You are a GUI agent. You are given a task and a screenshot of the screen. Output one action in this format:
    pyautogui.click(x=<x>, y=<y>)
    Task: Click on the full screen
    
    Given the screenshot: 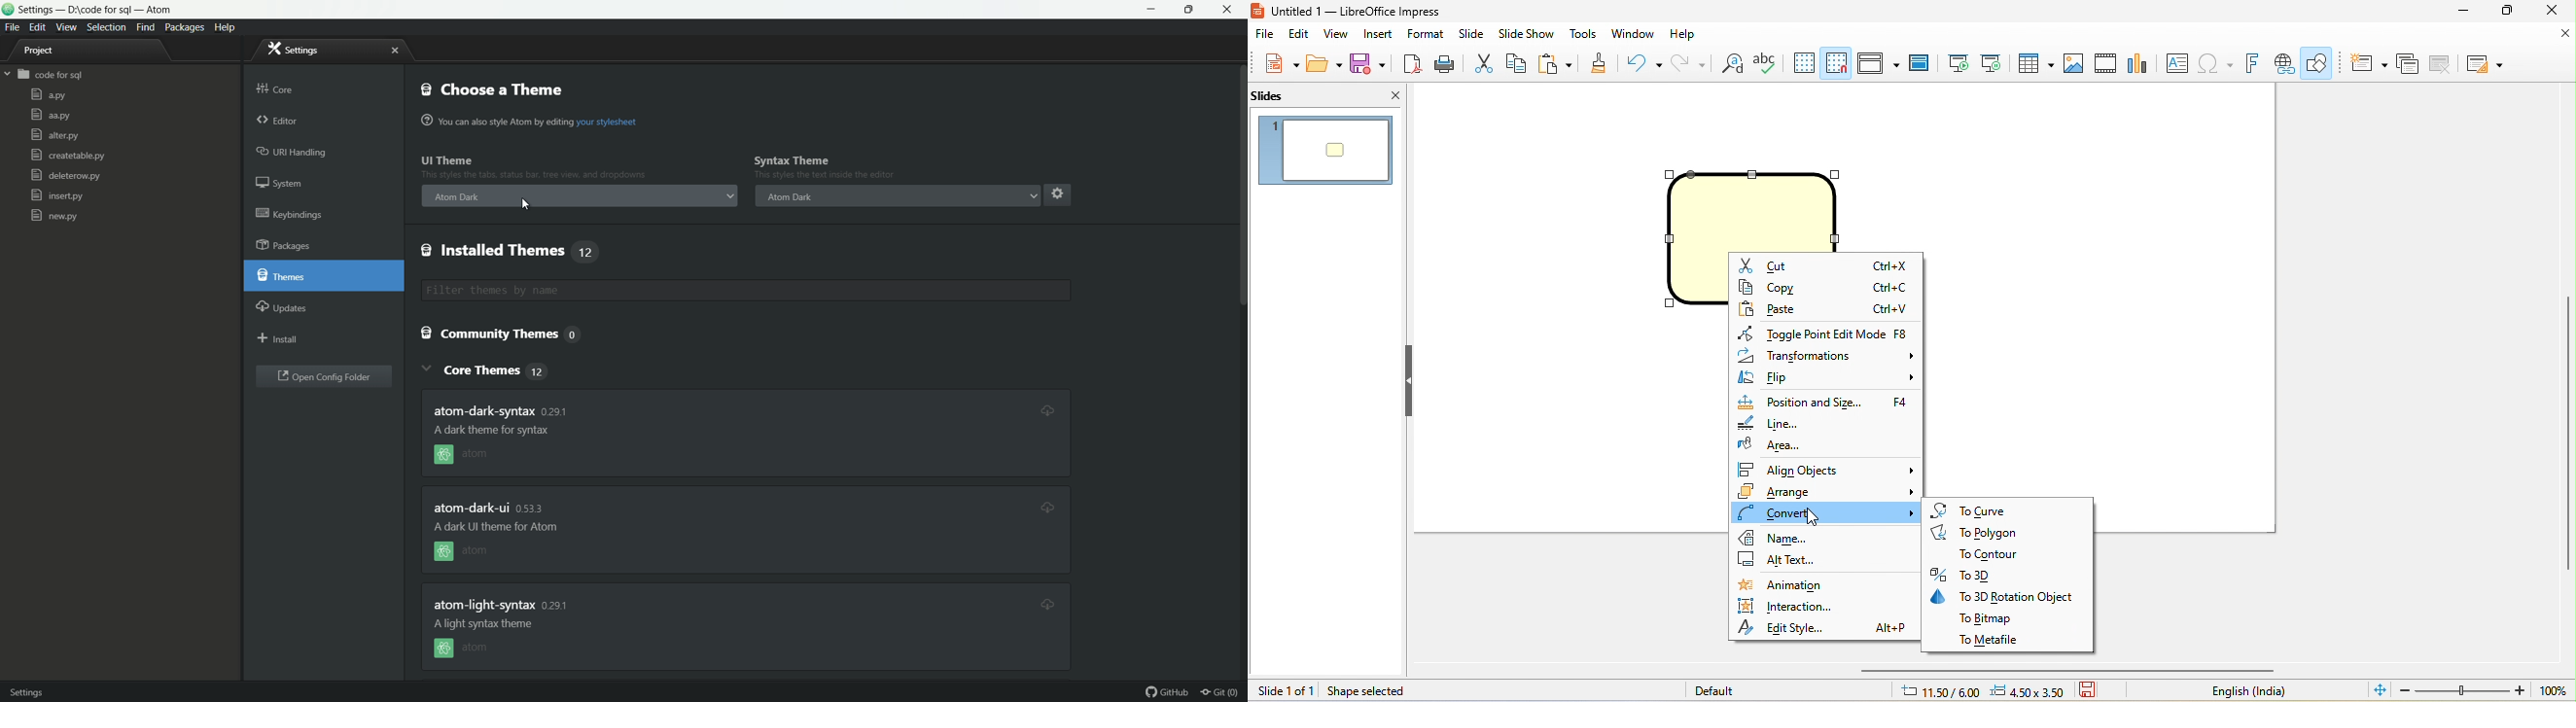 What is the action you would take?
    pyautogui.click(x=1193, y=9)
    